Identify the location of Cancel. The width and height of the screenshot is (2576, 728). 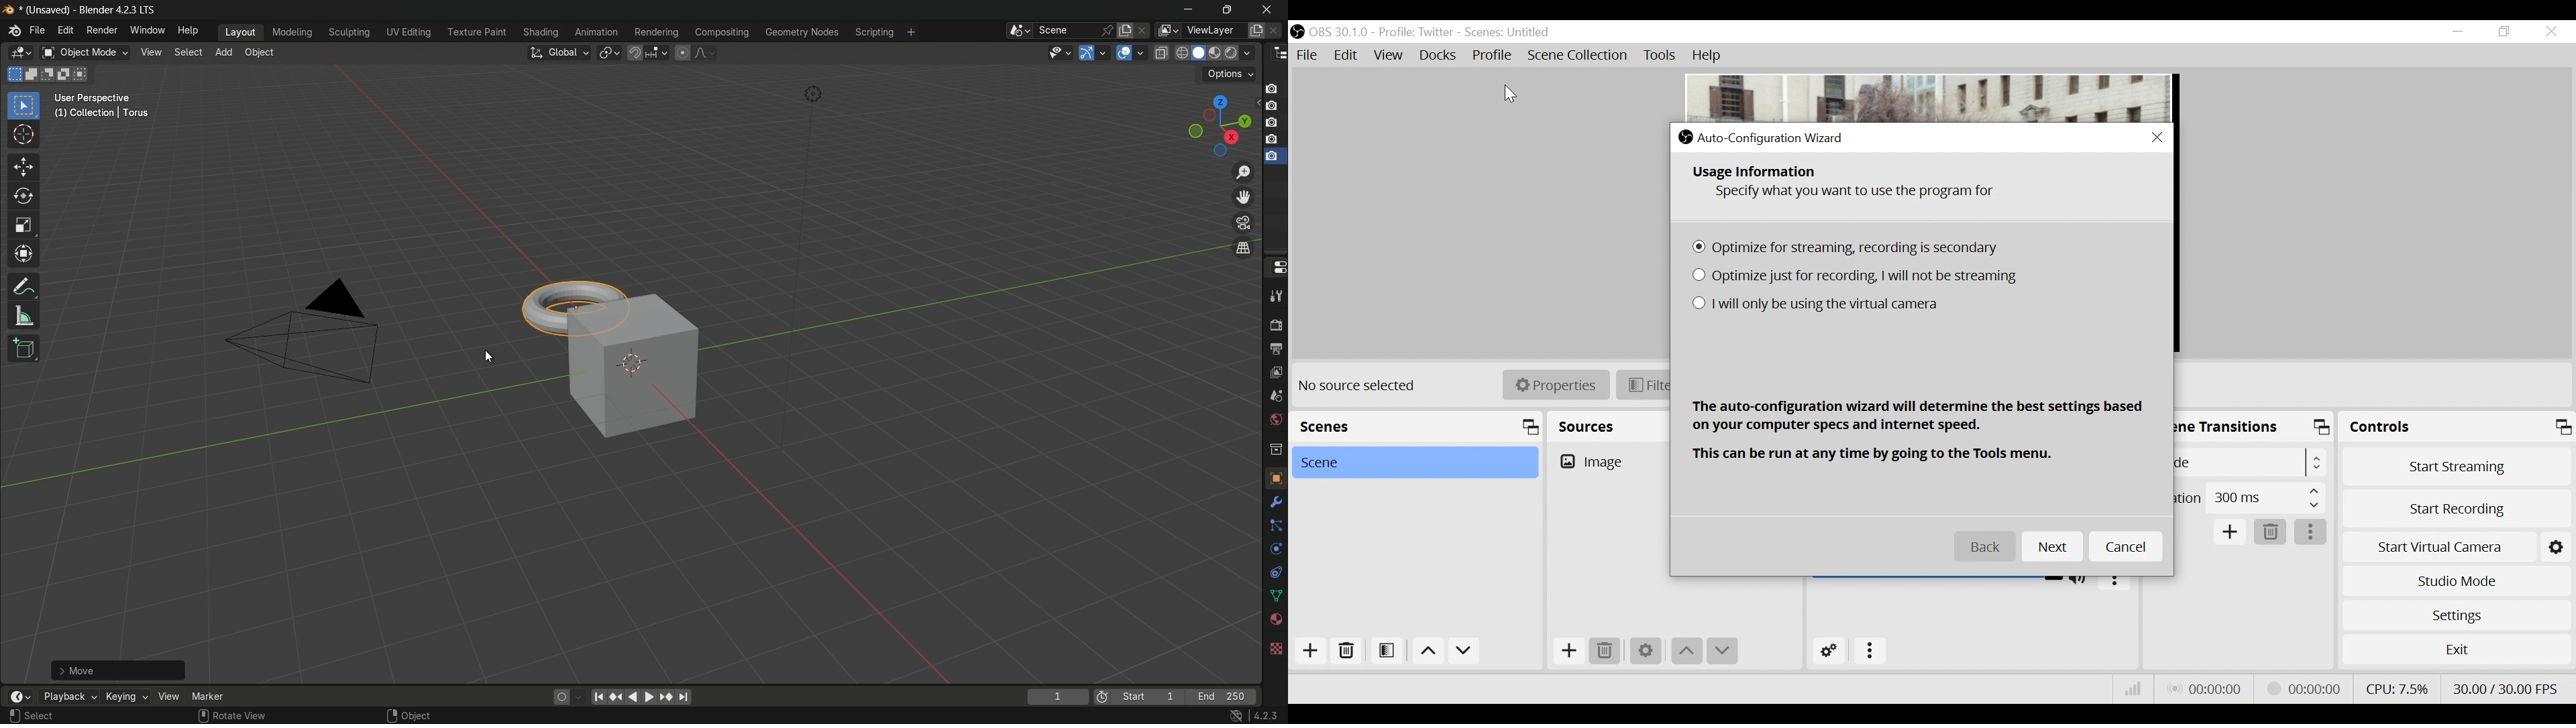
(2126, 546).